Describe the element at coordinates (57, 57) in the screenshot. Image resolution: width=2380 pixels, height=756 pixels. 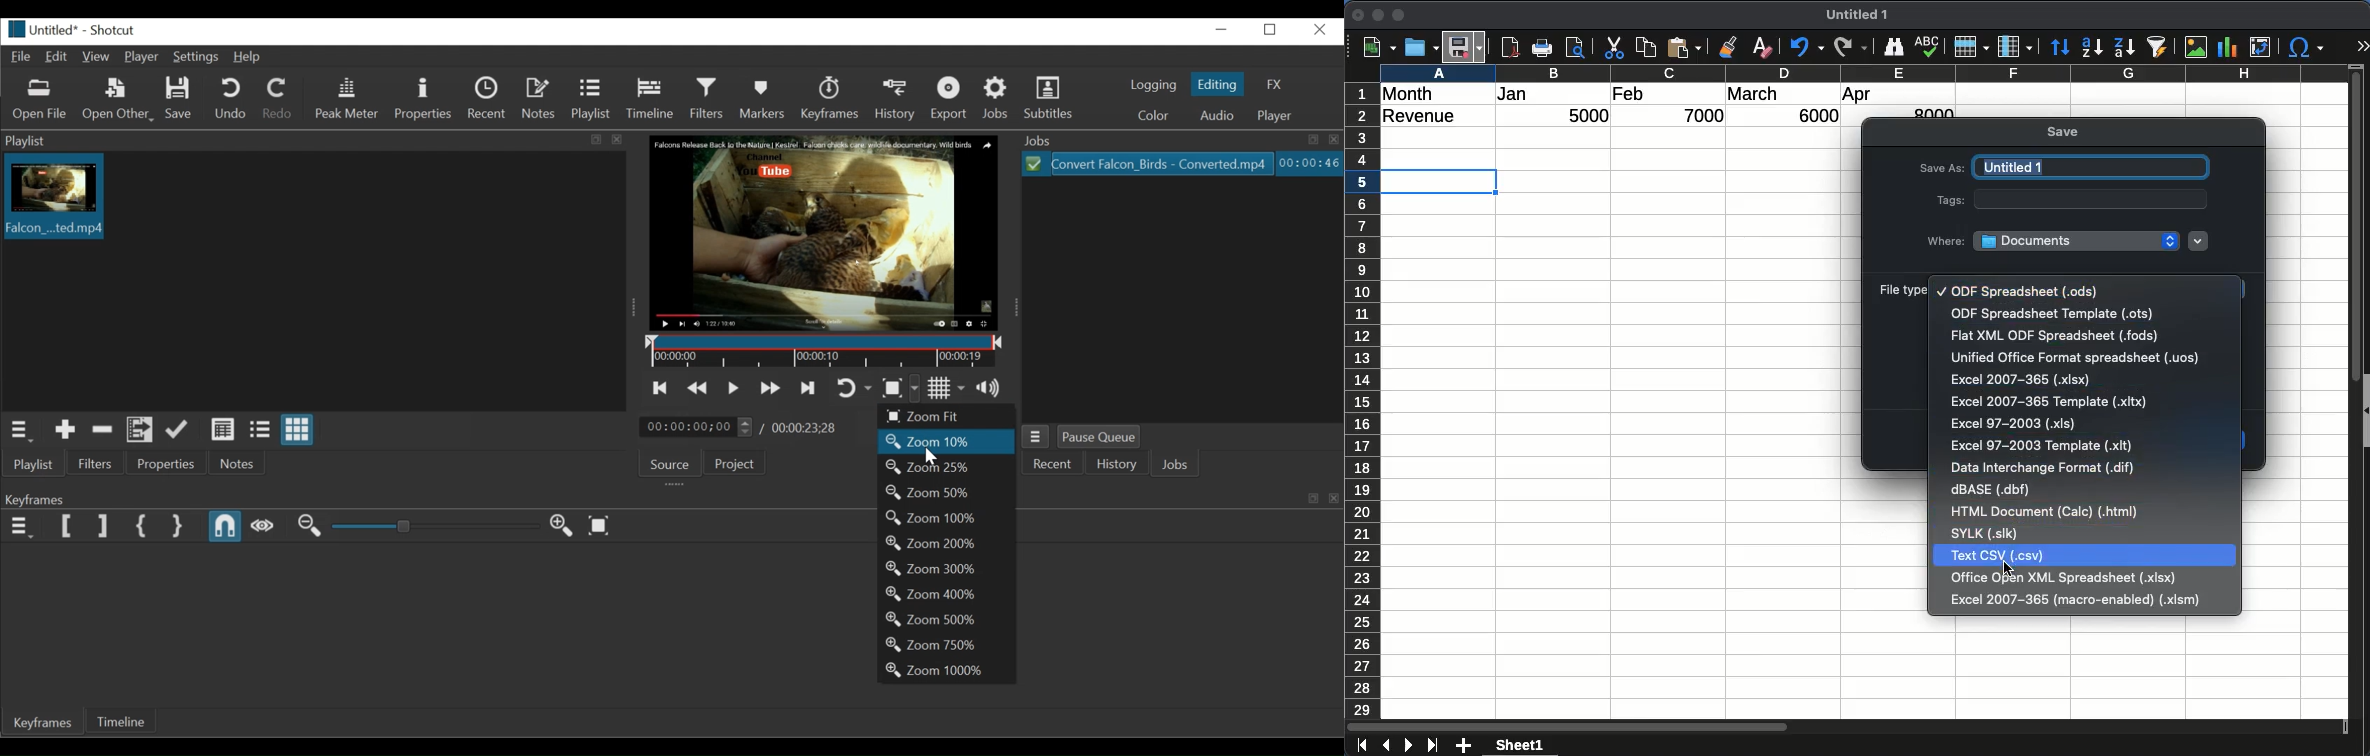
I see `Edit` at that location.